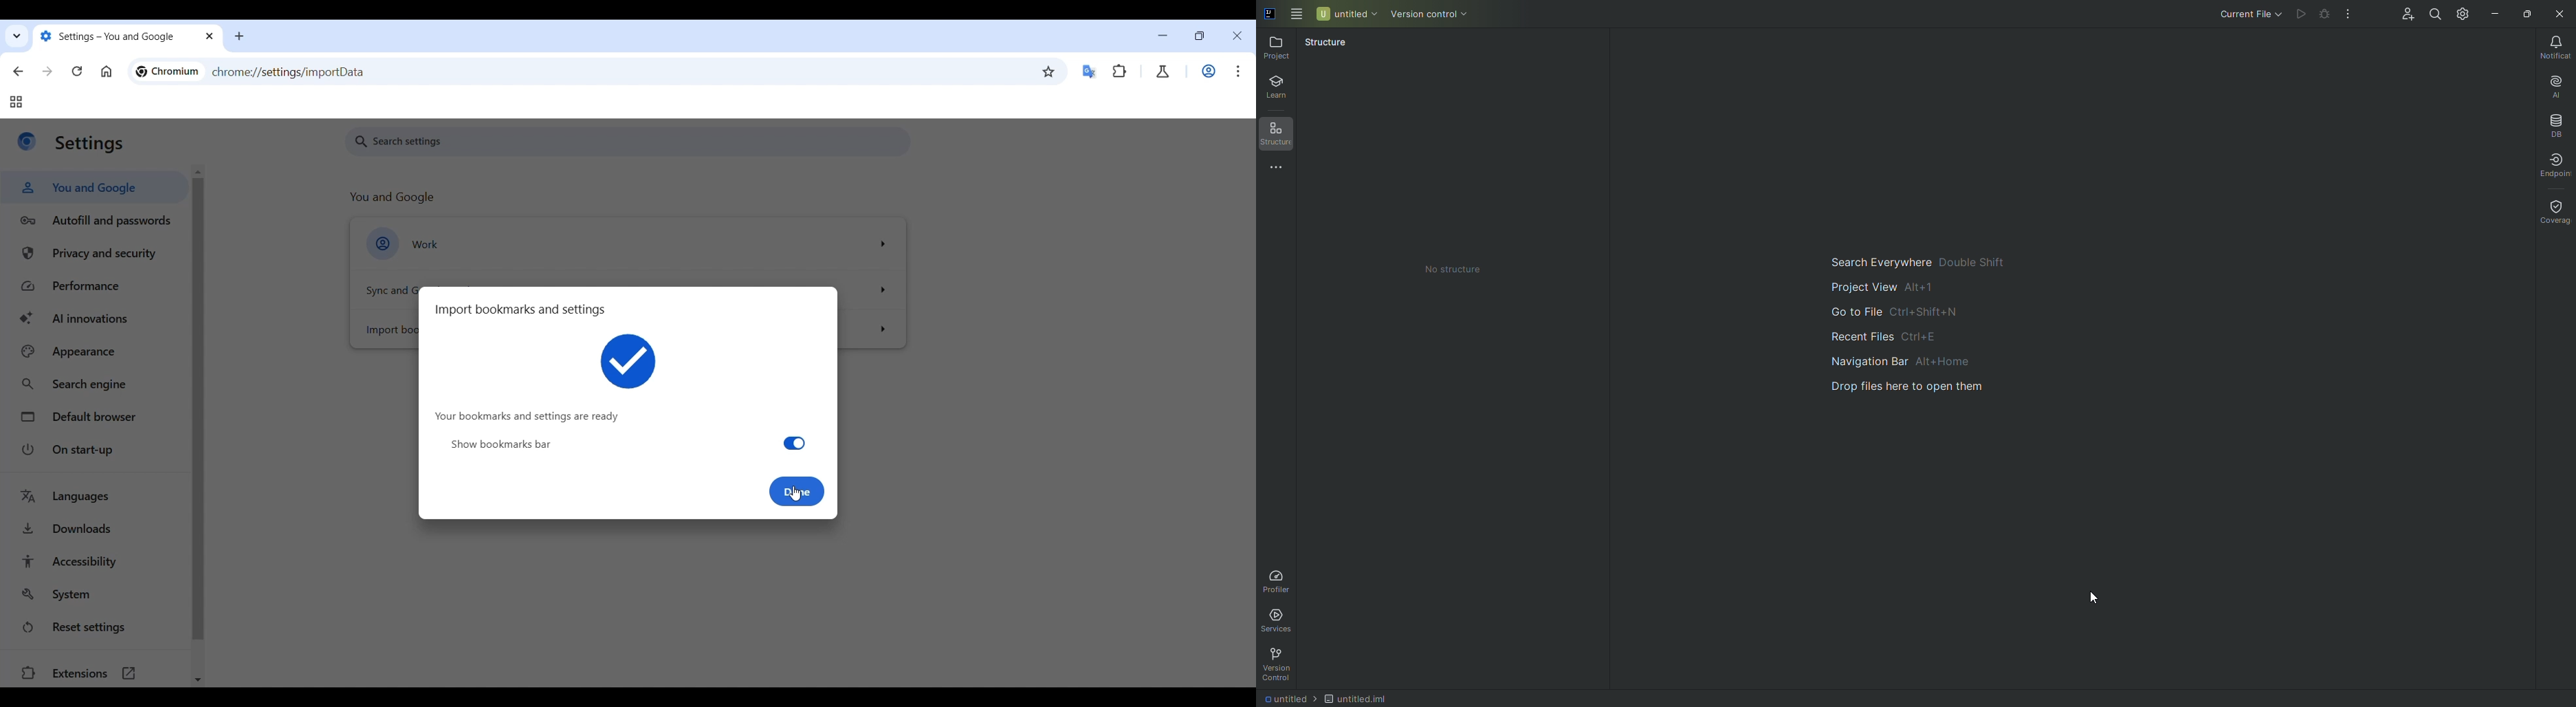  I want to click on Search, so click(2434, 13).